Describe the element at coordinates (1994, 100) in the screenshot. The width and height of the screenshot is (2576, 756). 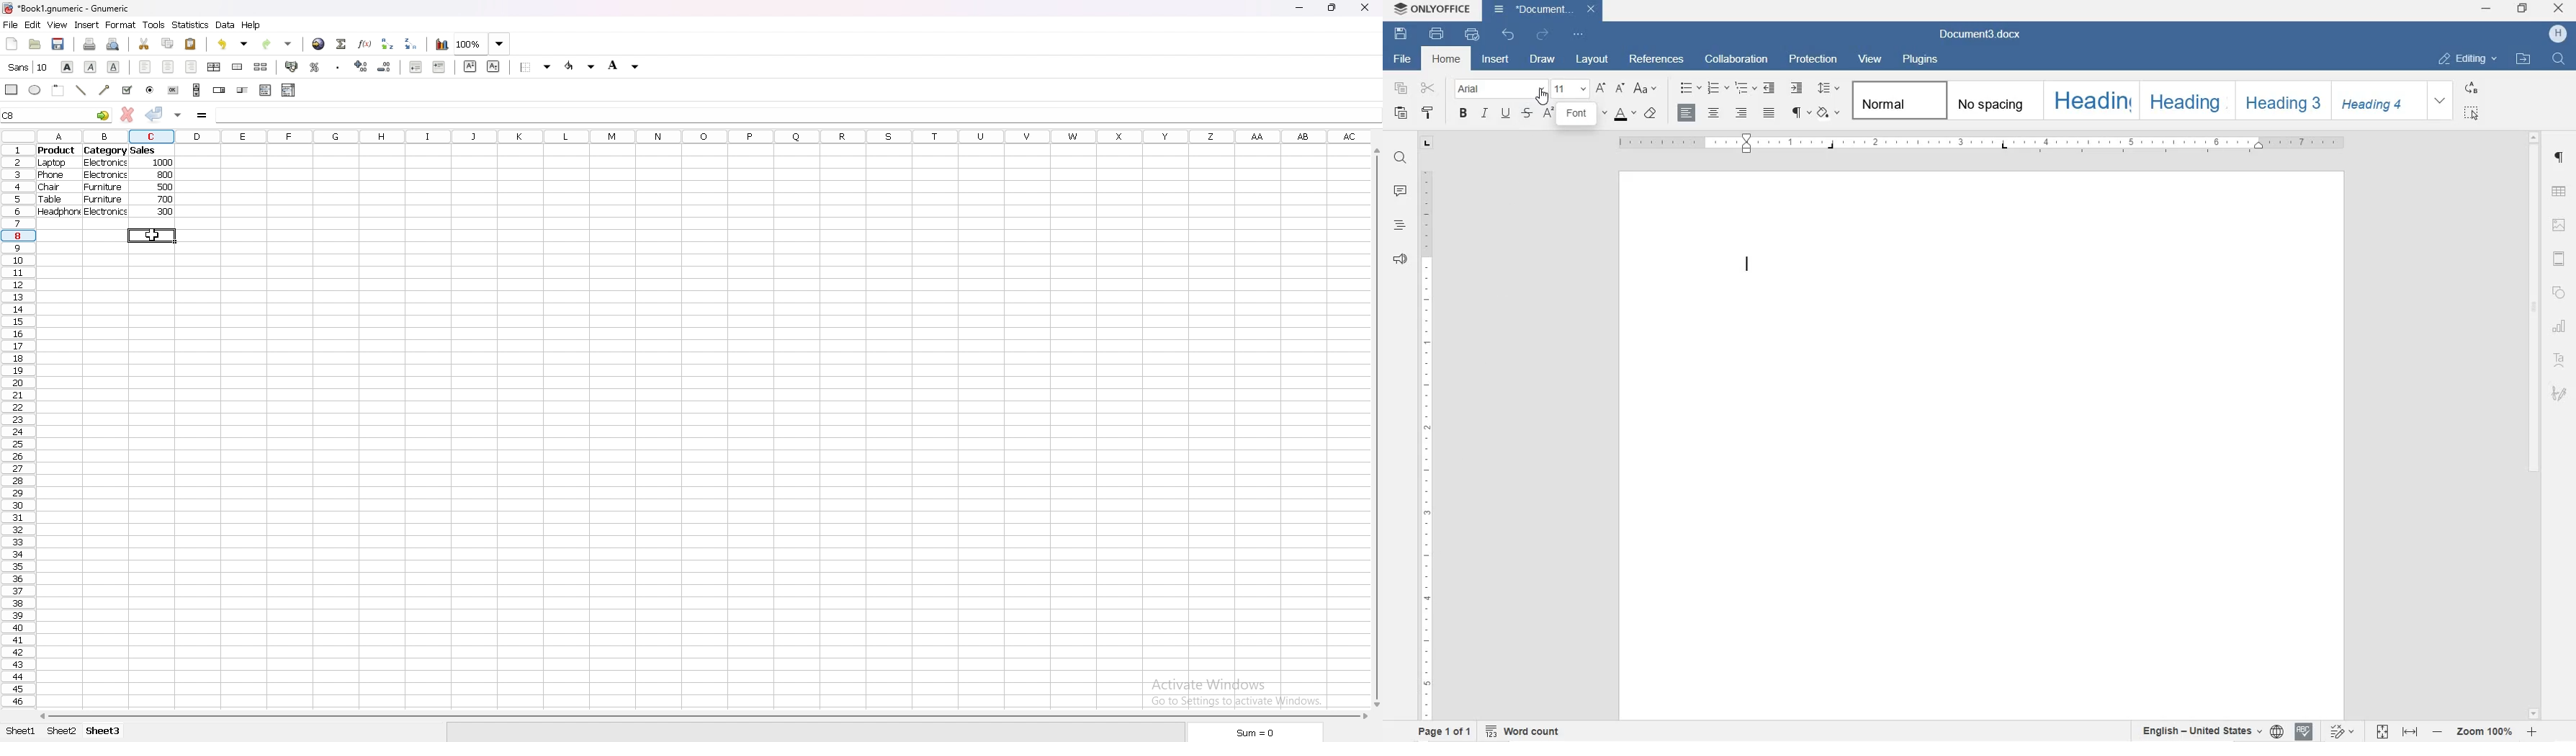
I see `NO SPACING` at that location.